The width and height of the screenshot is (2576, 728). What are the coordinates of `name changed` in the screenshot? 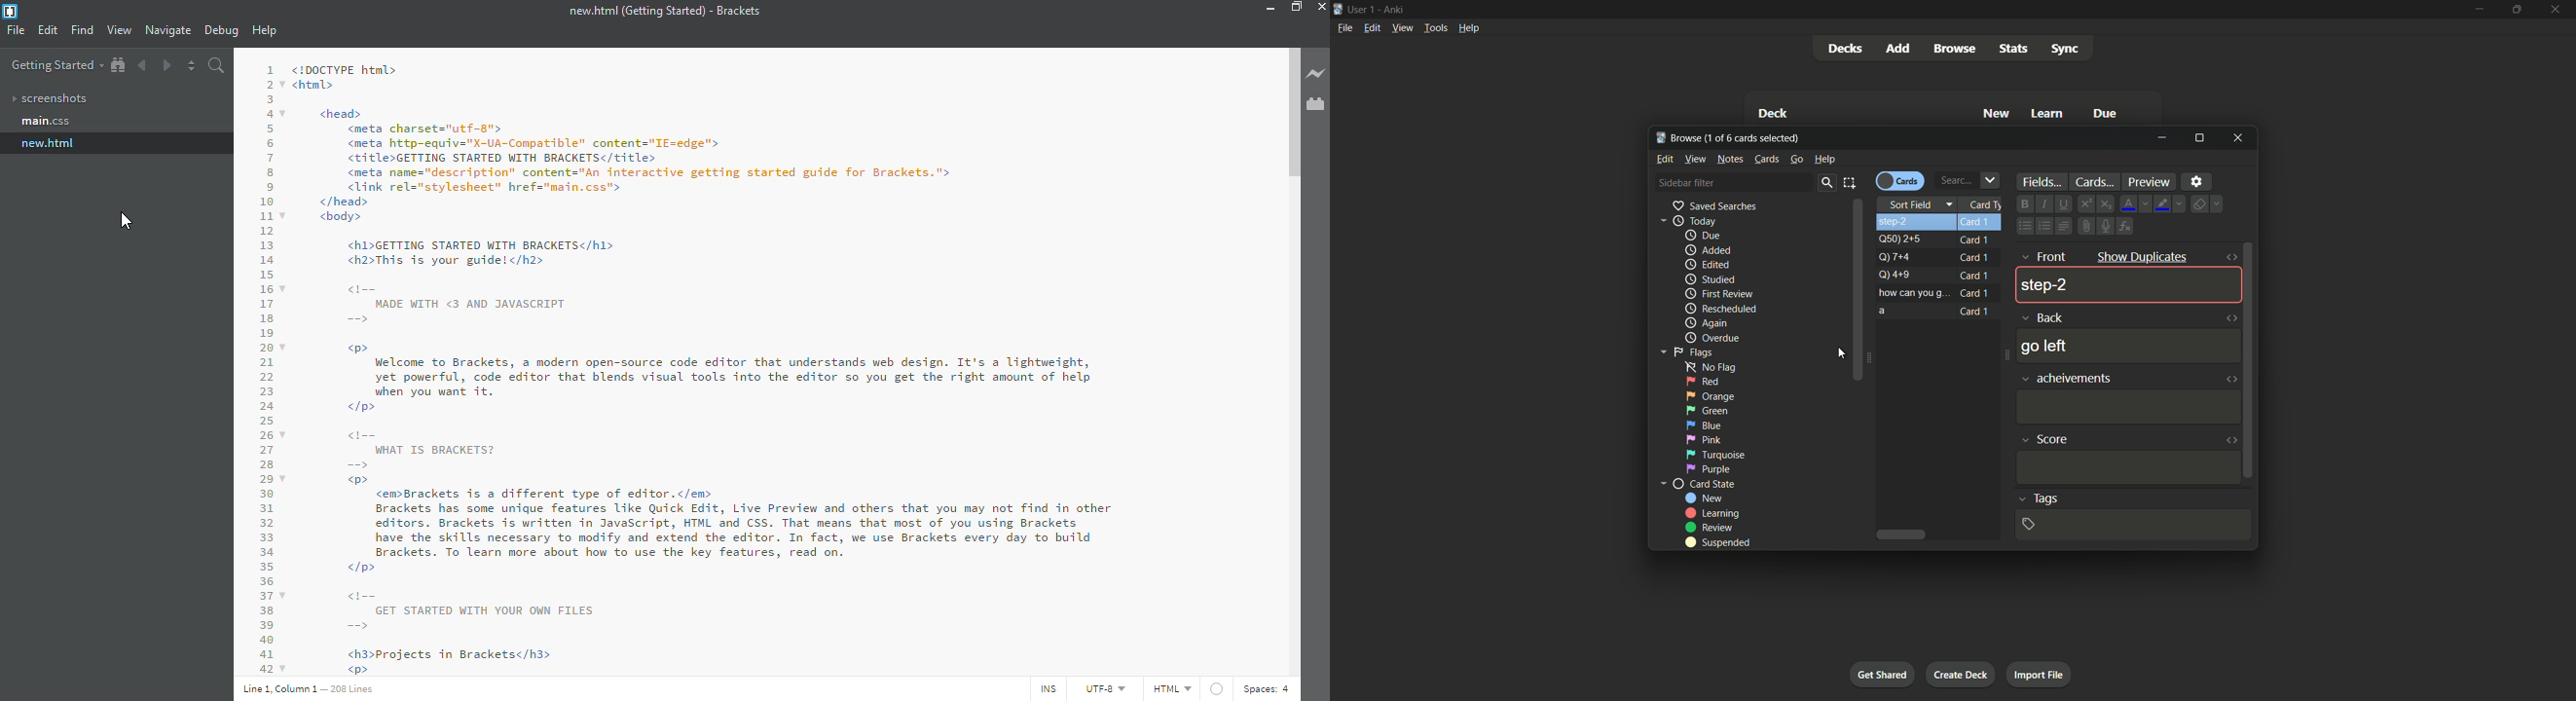 It's located at (51, 142).